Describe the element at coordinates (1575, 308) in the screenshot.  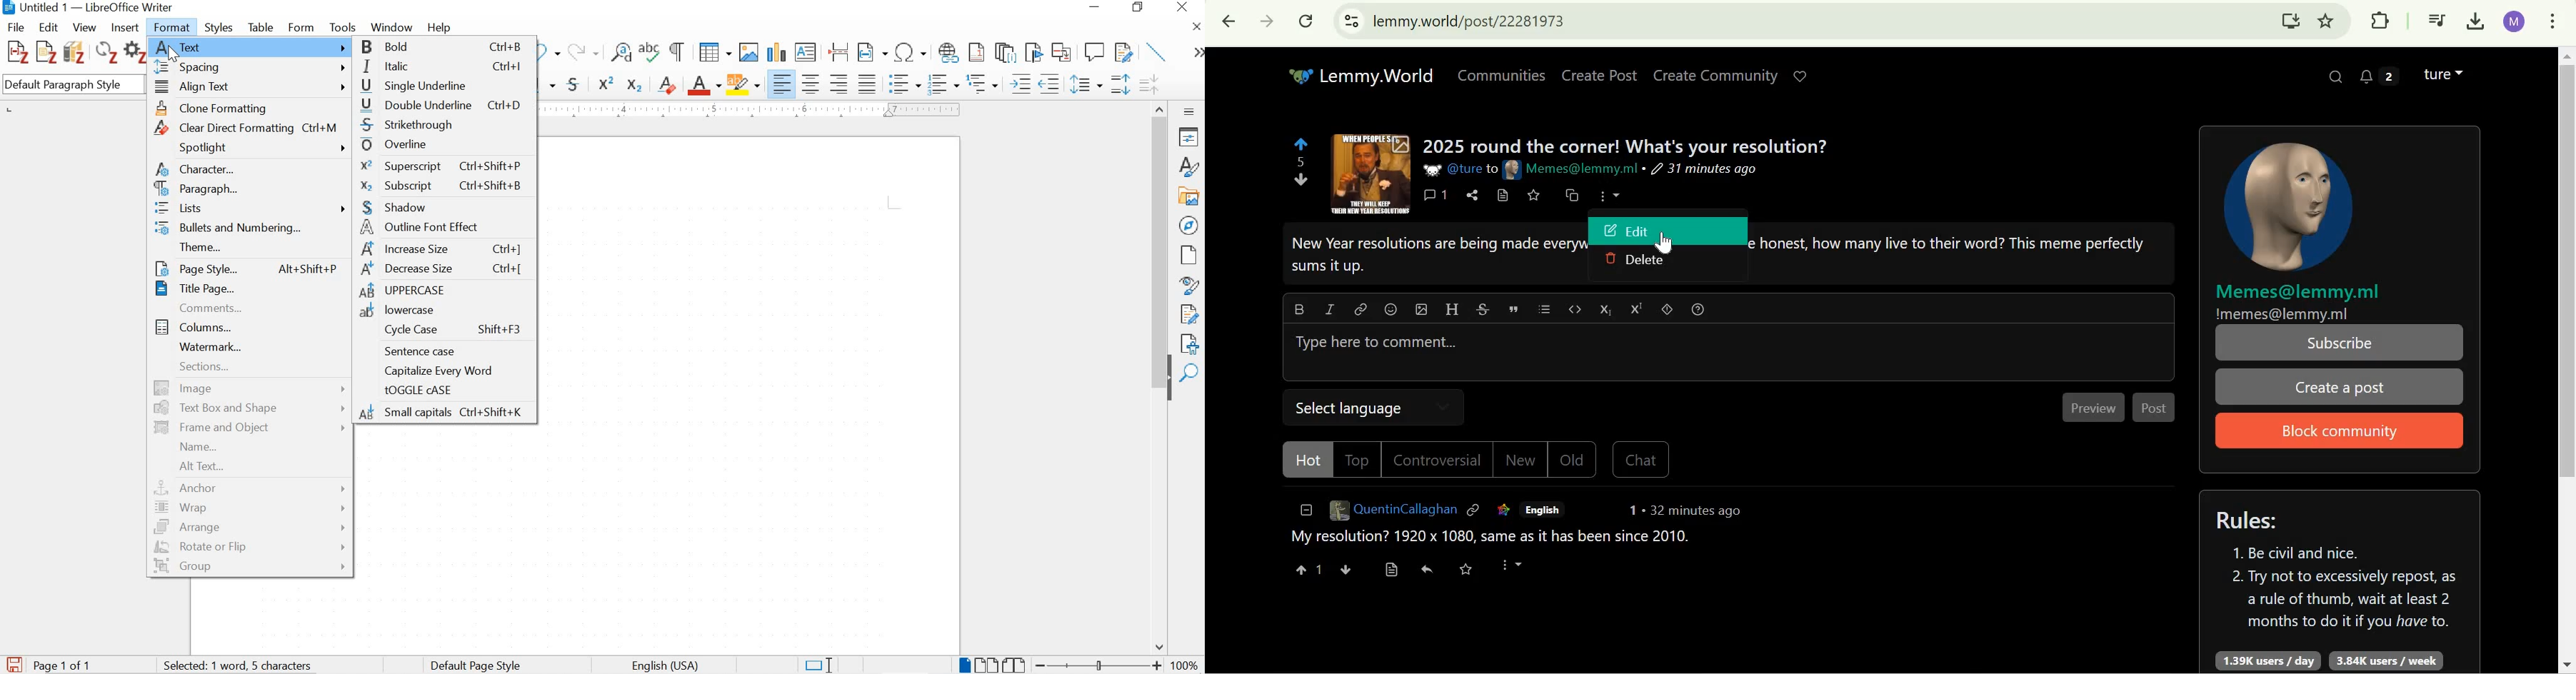
I see `code` at that location.